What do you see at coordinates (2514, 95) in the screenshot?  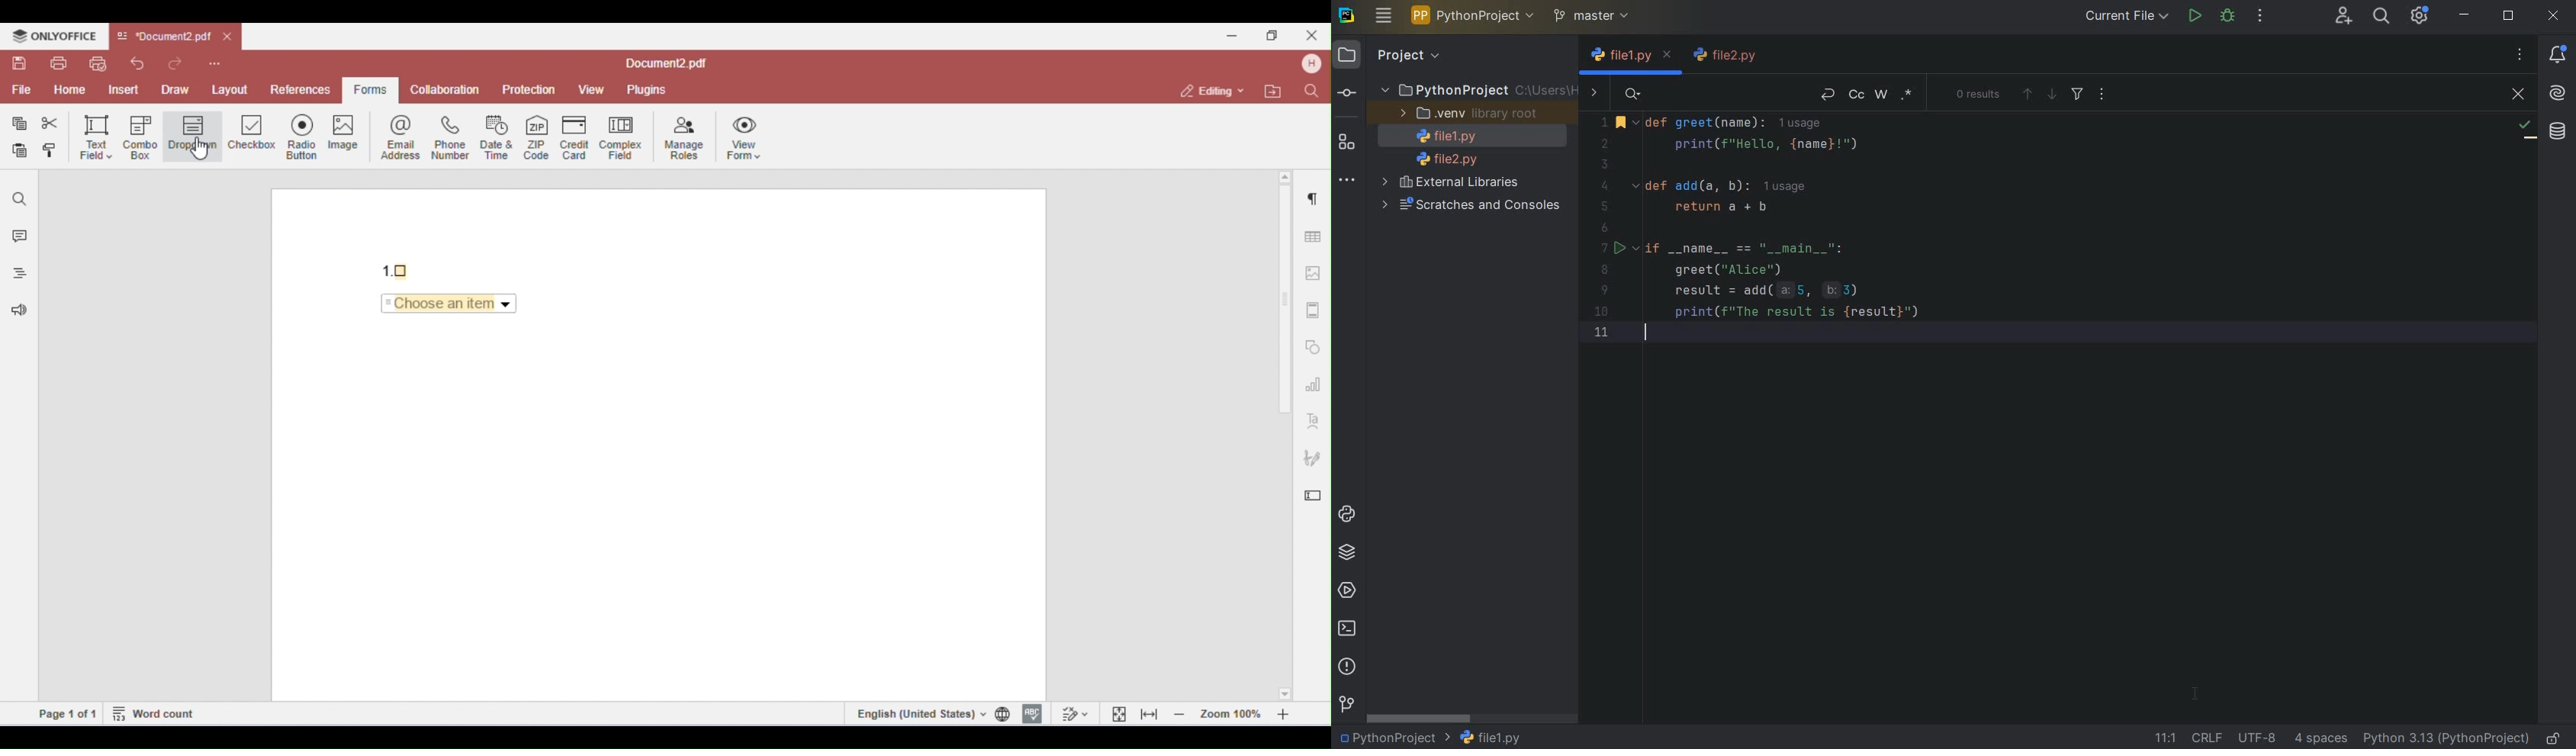 I see `CLOSE` at bounding box center [2514, 95].